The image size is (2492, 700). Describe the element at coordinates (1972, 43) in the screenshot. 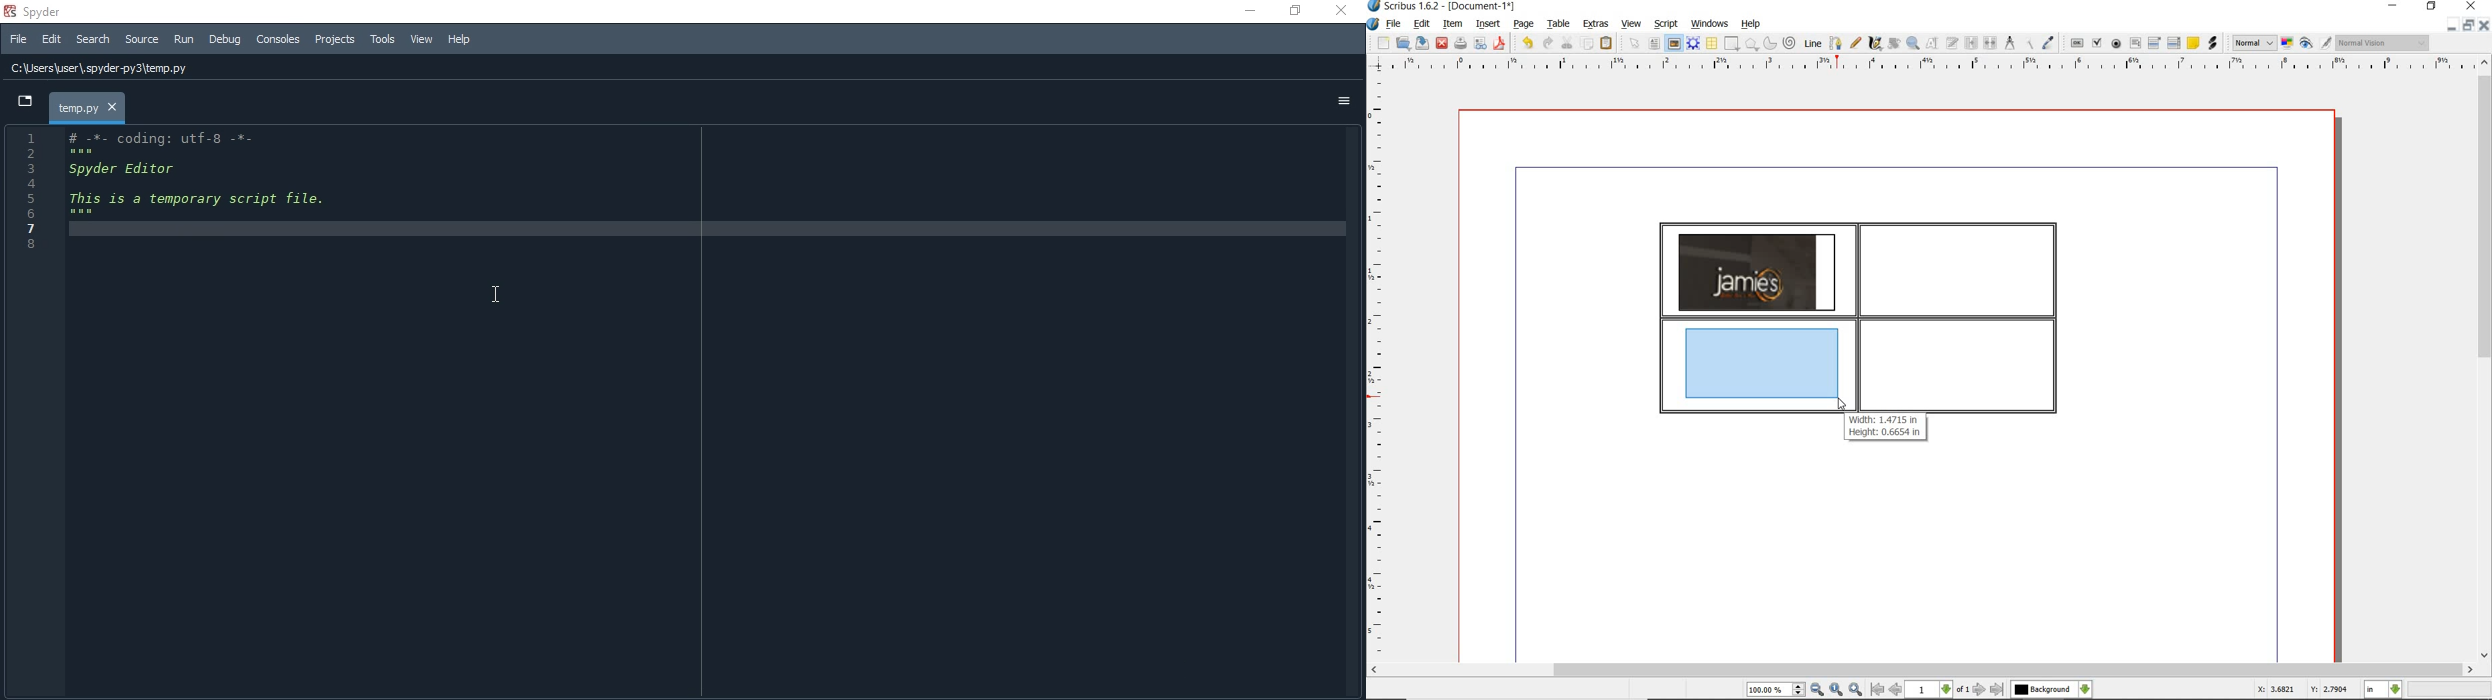

I see `link text frames` at that location.